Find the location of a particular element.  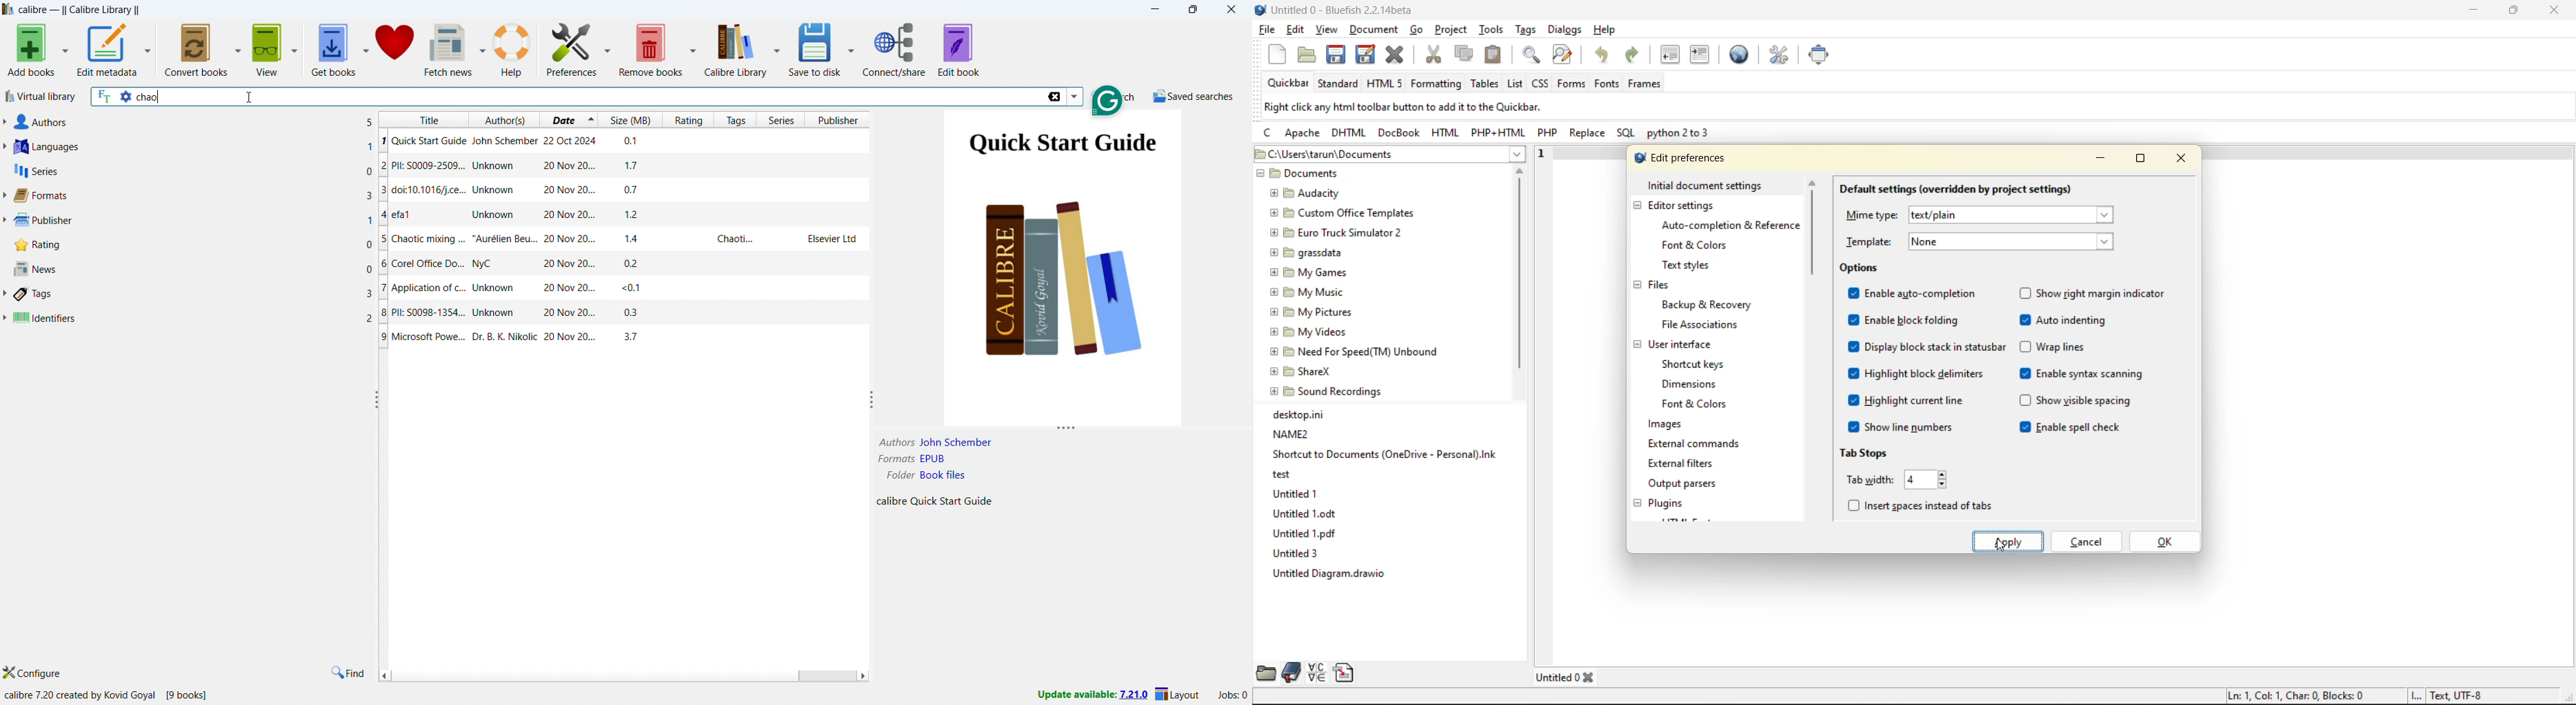

quickbar is located at coordinates (1289, 83).